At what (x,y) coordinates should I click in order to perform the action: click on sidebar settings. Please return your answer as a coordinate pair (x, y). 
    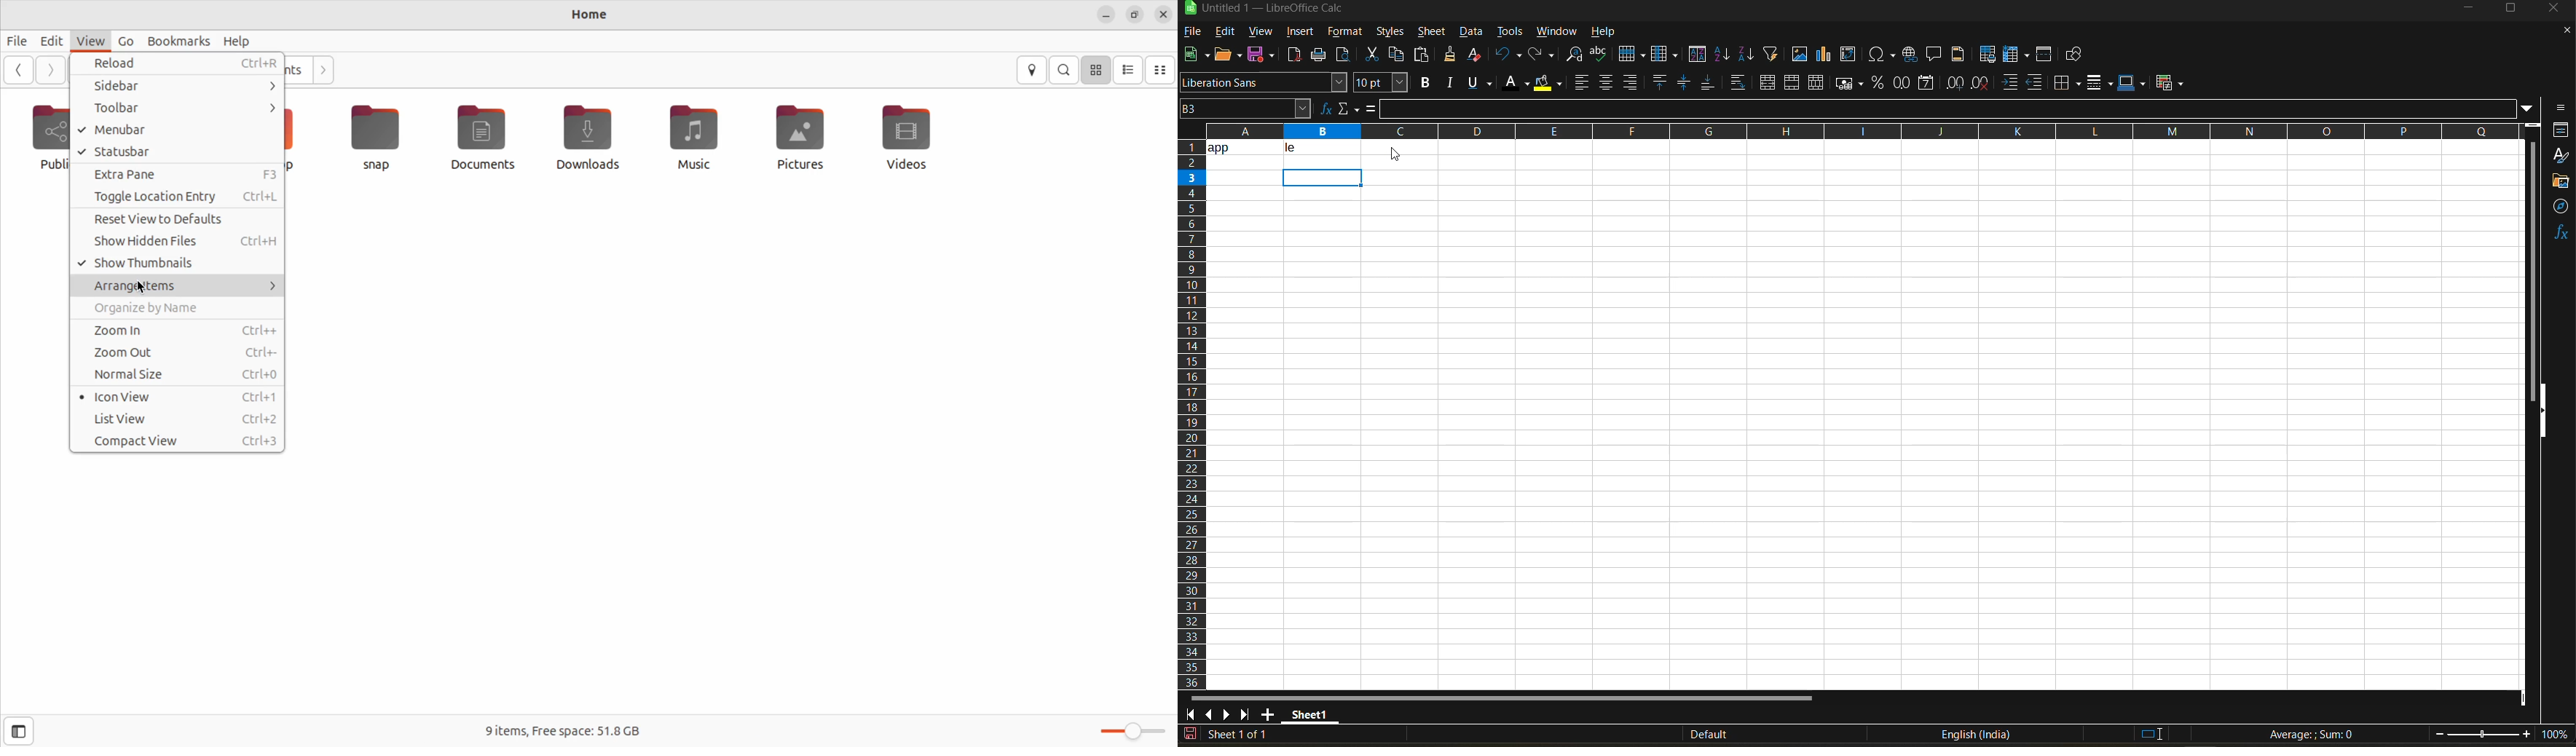
    Looking at the image, I should click on (2559, 108).